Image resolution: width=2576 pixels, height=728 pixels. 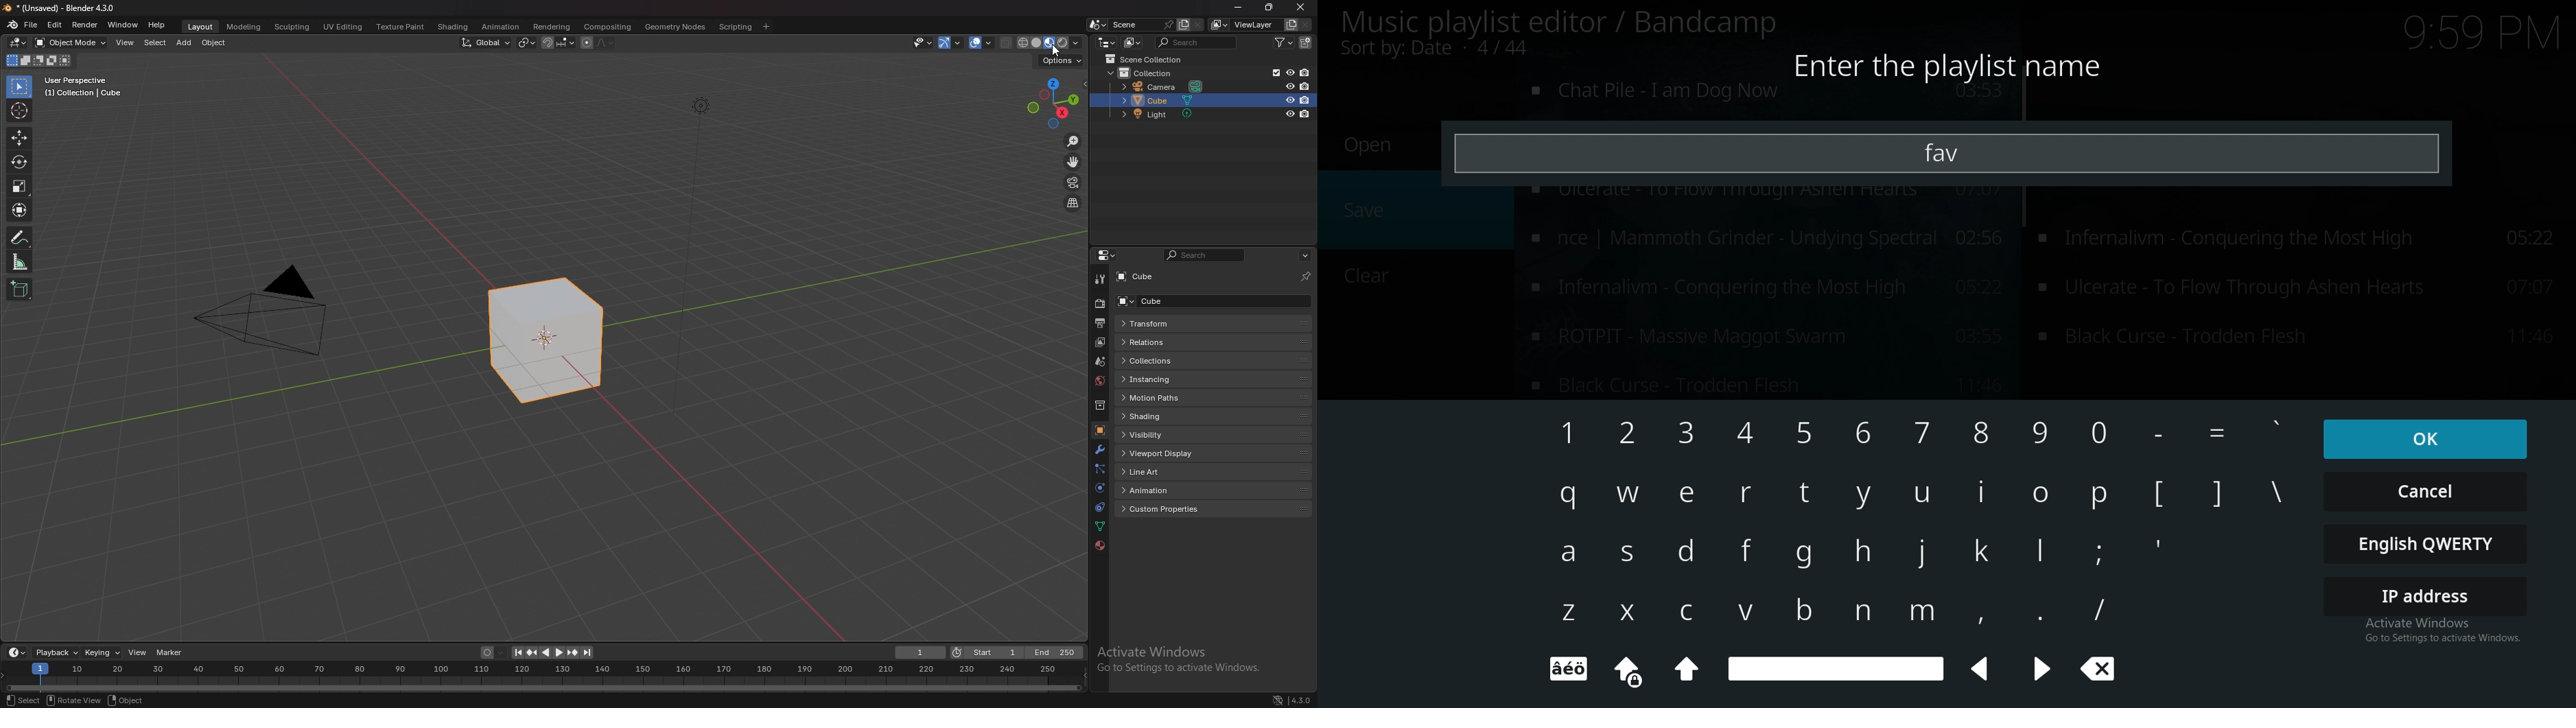 What do you see at coordinates (2300, 288) in the screenshot?
I see `Infernalivm - Conquering the Most High 05:22` at bounding box center [2300, 288].